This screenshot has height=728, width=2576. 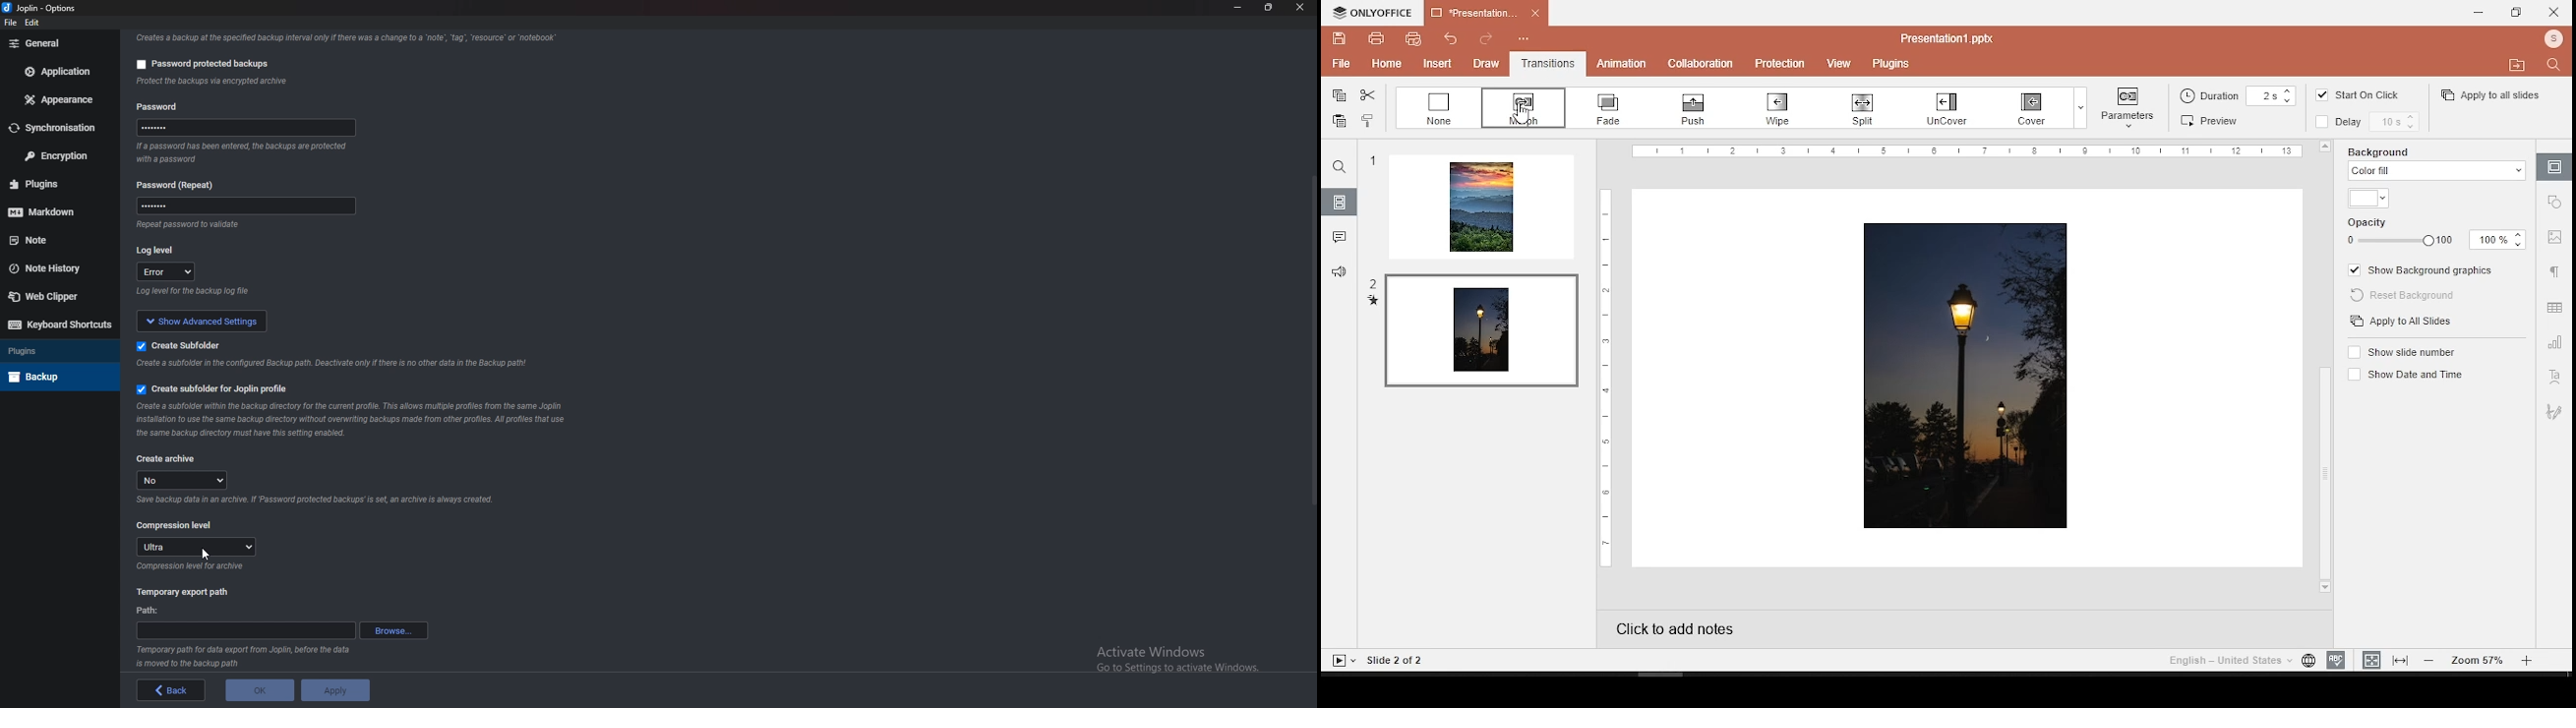 I want to click on Info, so click(x=354, y=419).